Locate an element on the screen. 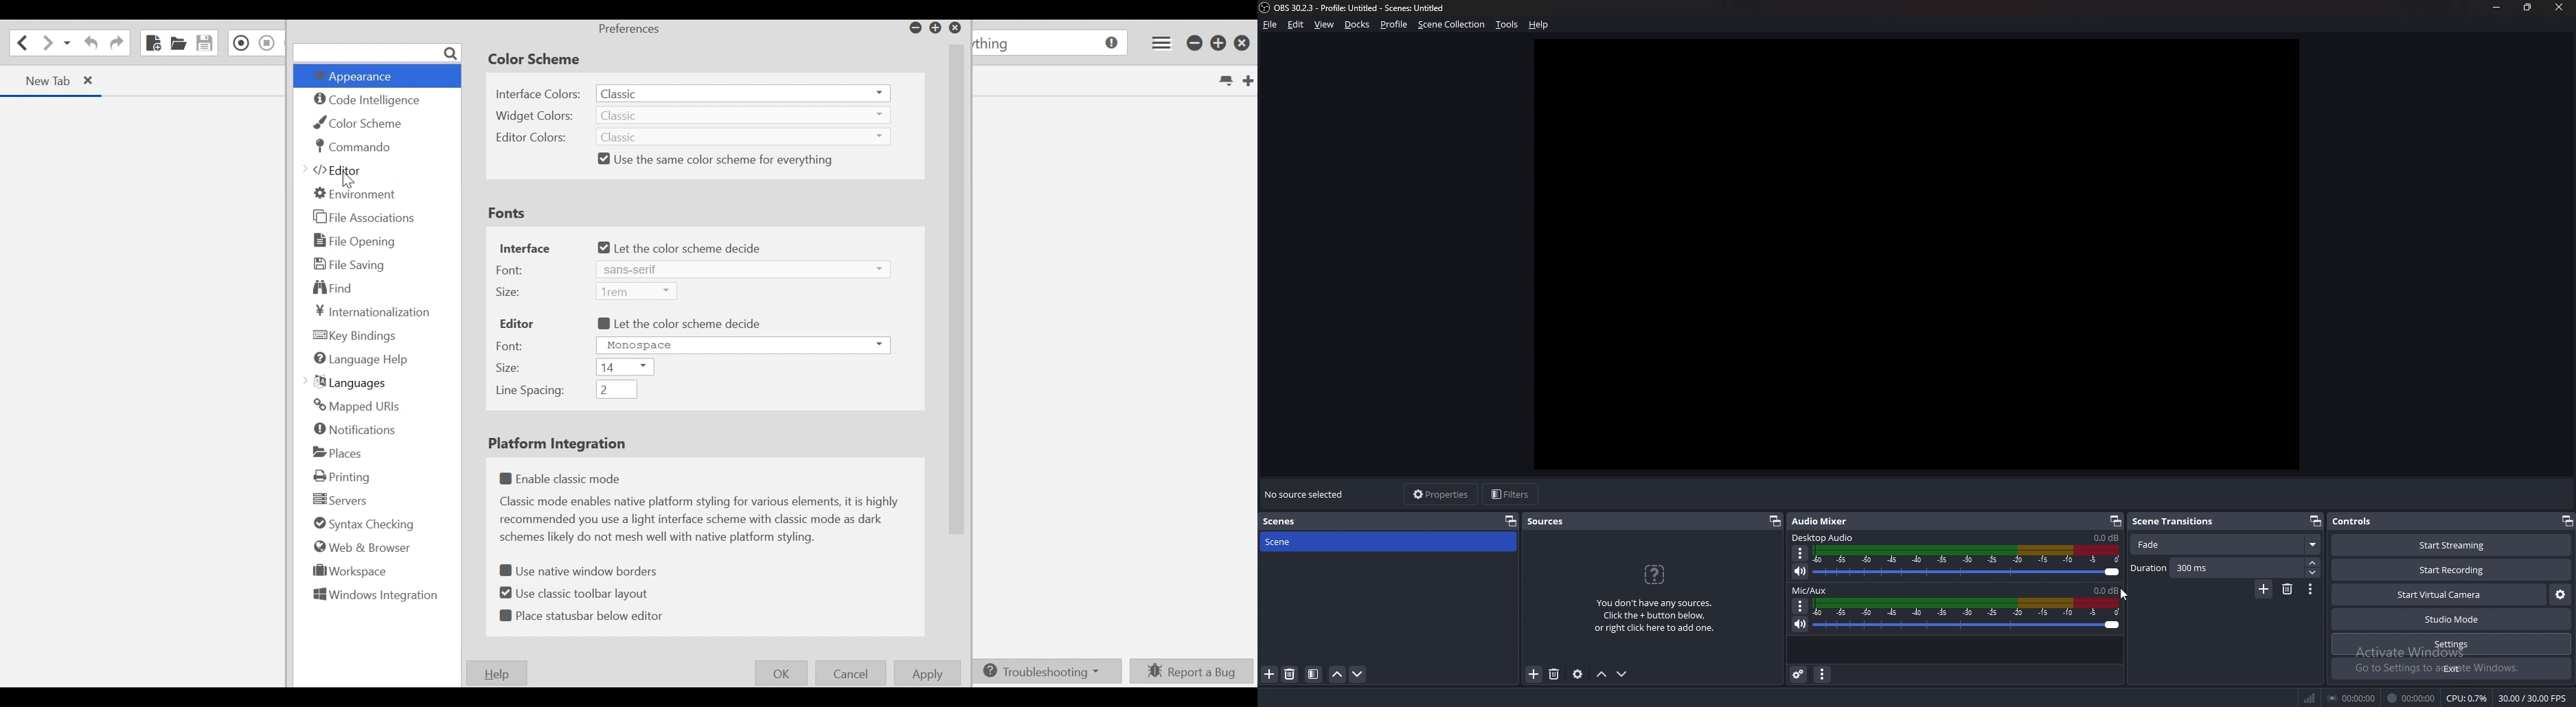 The width and height of the screenshot is (2576, 728). remove scene is located at coordinates (1290, 674).